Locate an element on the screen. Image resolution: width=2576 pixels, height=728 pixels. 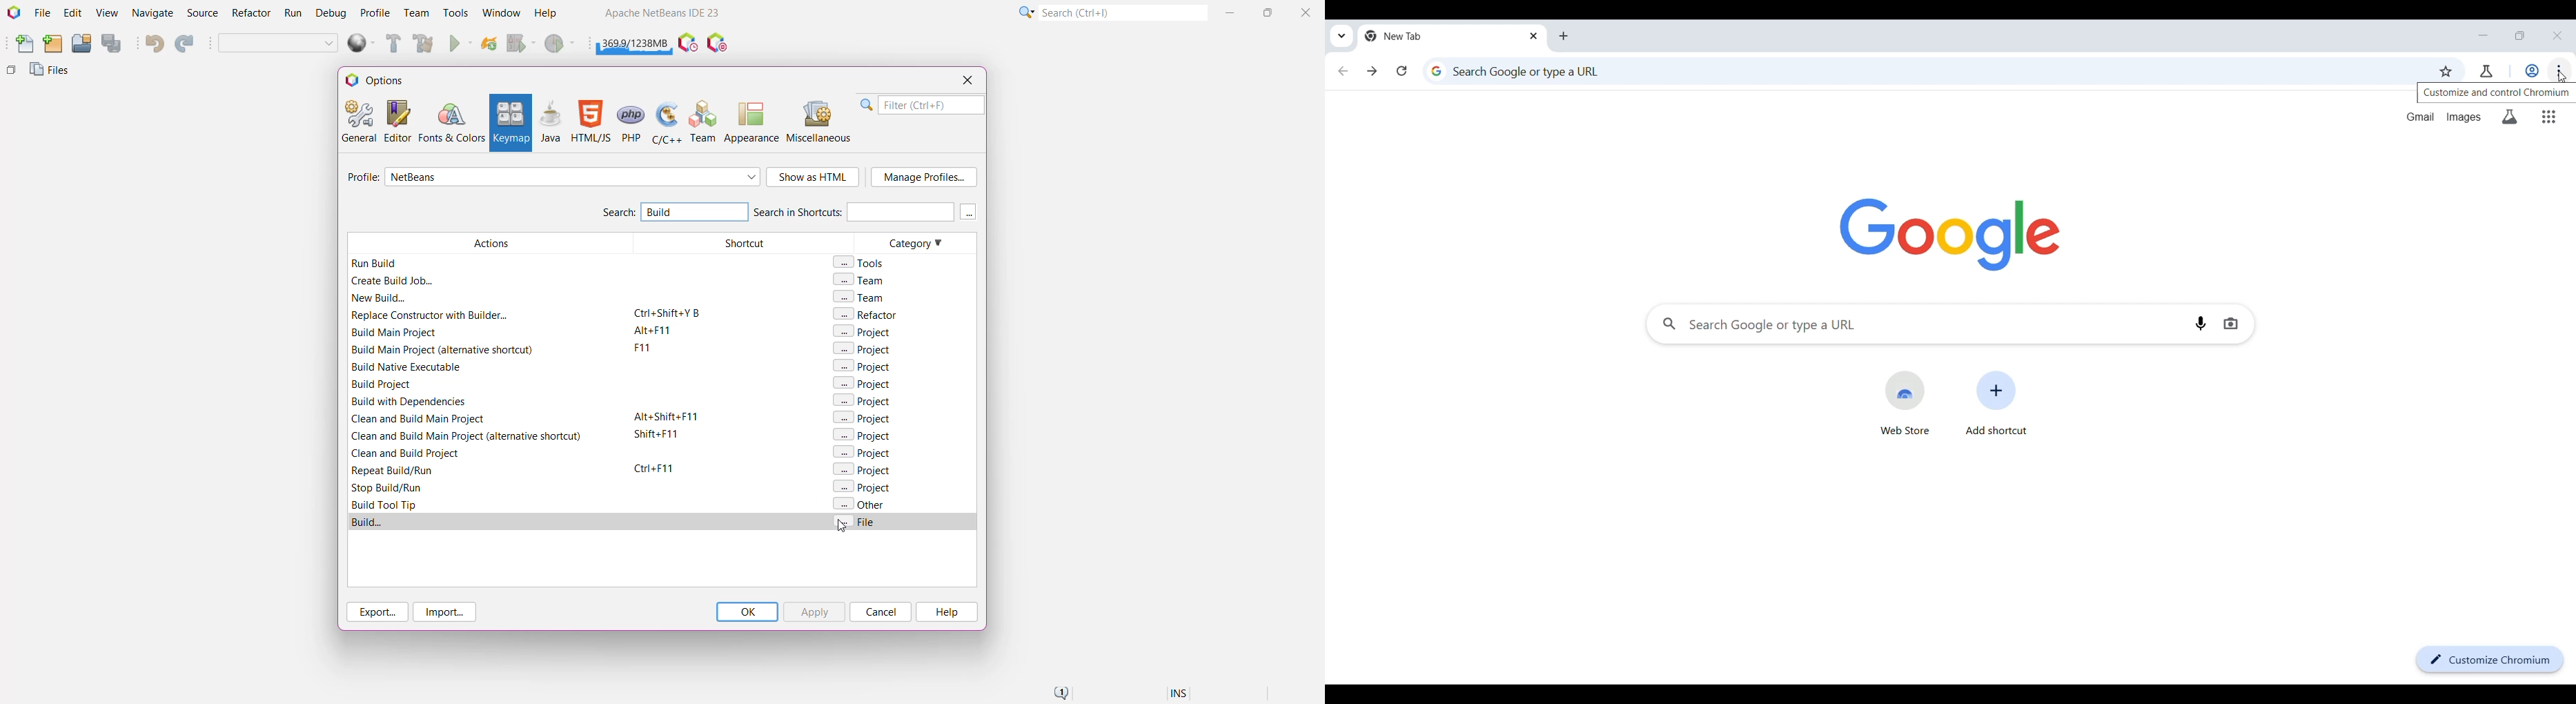
Quick search tabs is located at coordinates (1342, 35).